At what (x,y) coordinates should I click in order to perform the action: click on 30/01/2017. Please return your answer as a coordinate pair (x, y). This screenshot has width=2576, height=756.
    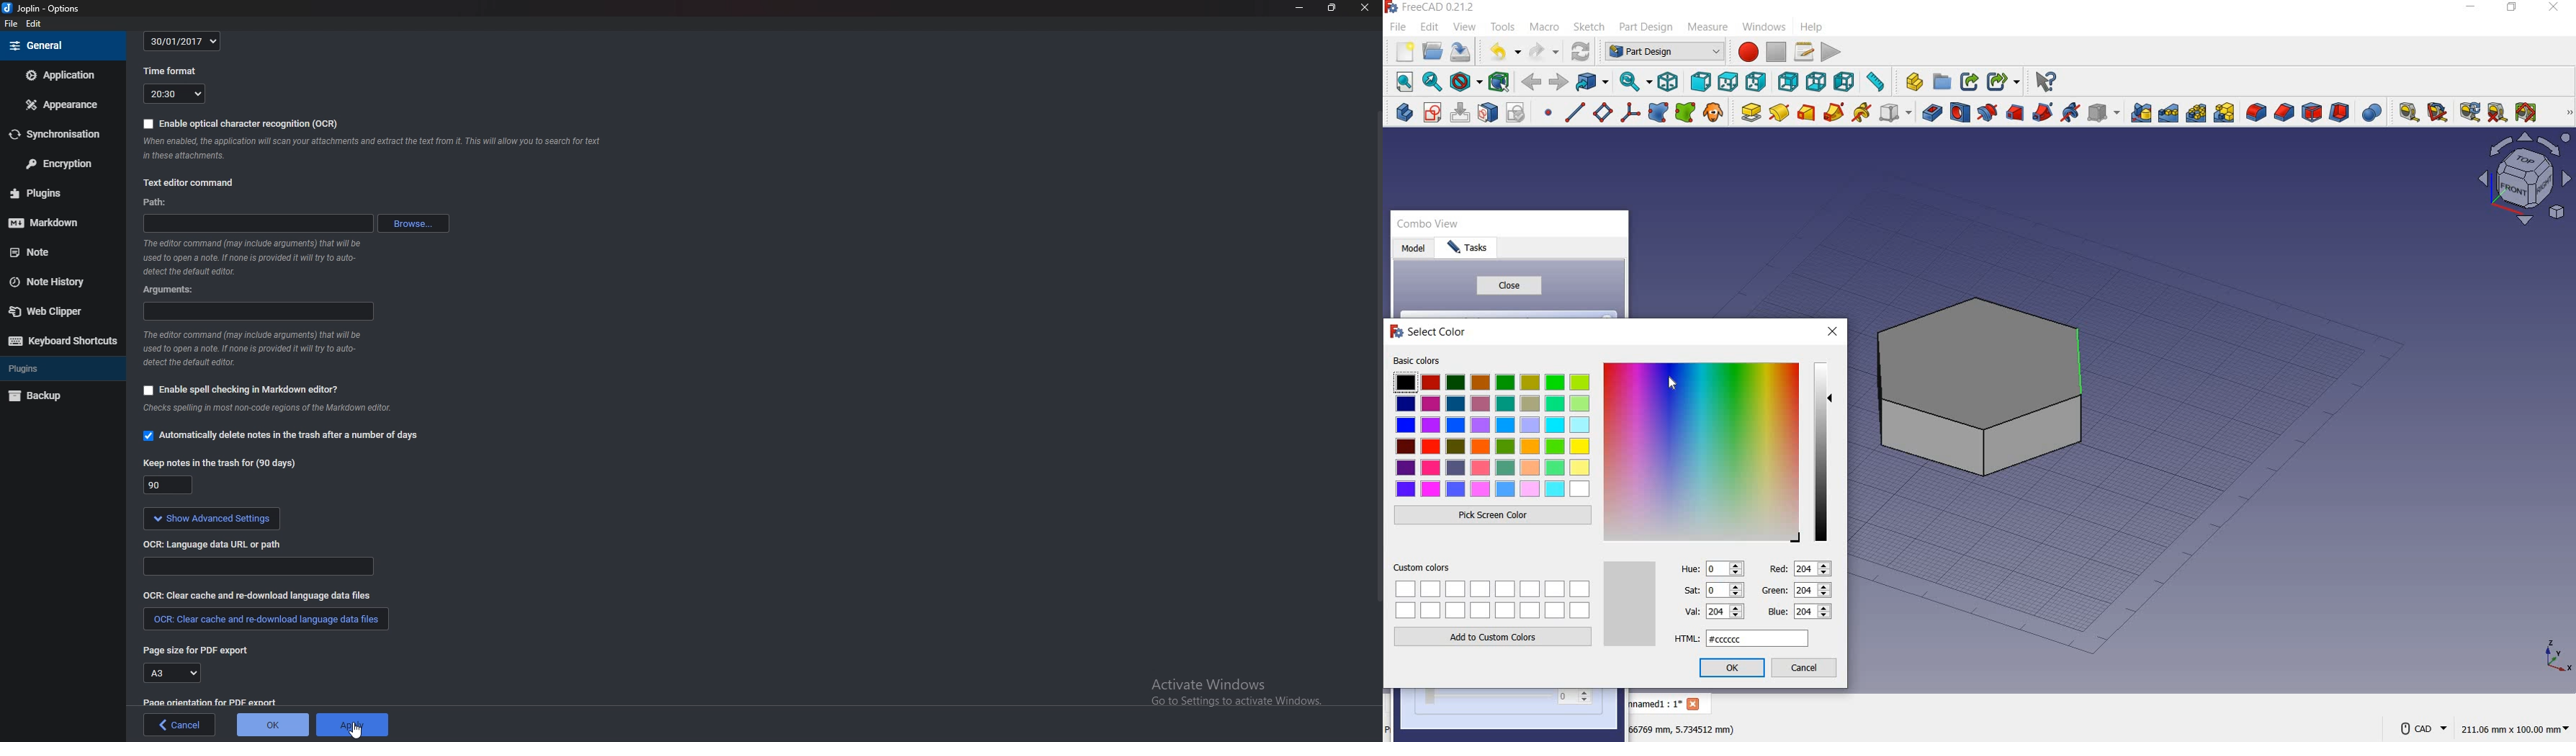
    Looking at the image, I should click on (181, 42).